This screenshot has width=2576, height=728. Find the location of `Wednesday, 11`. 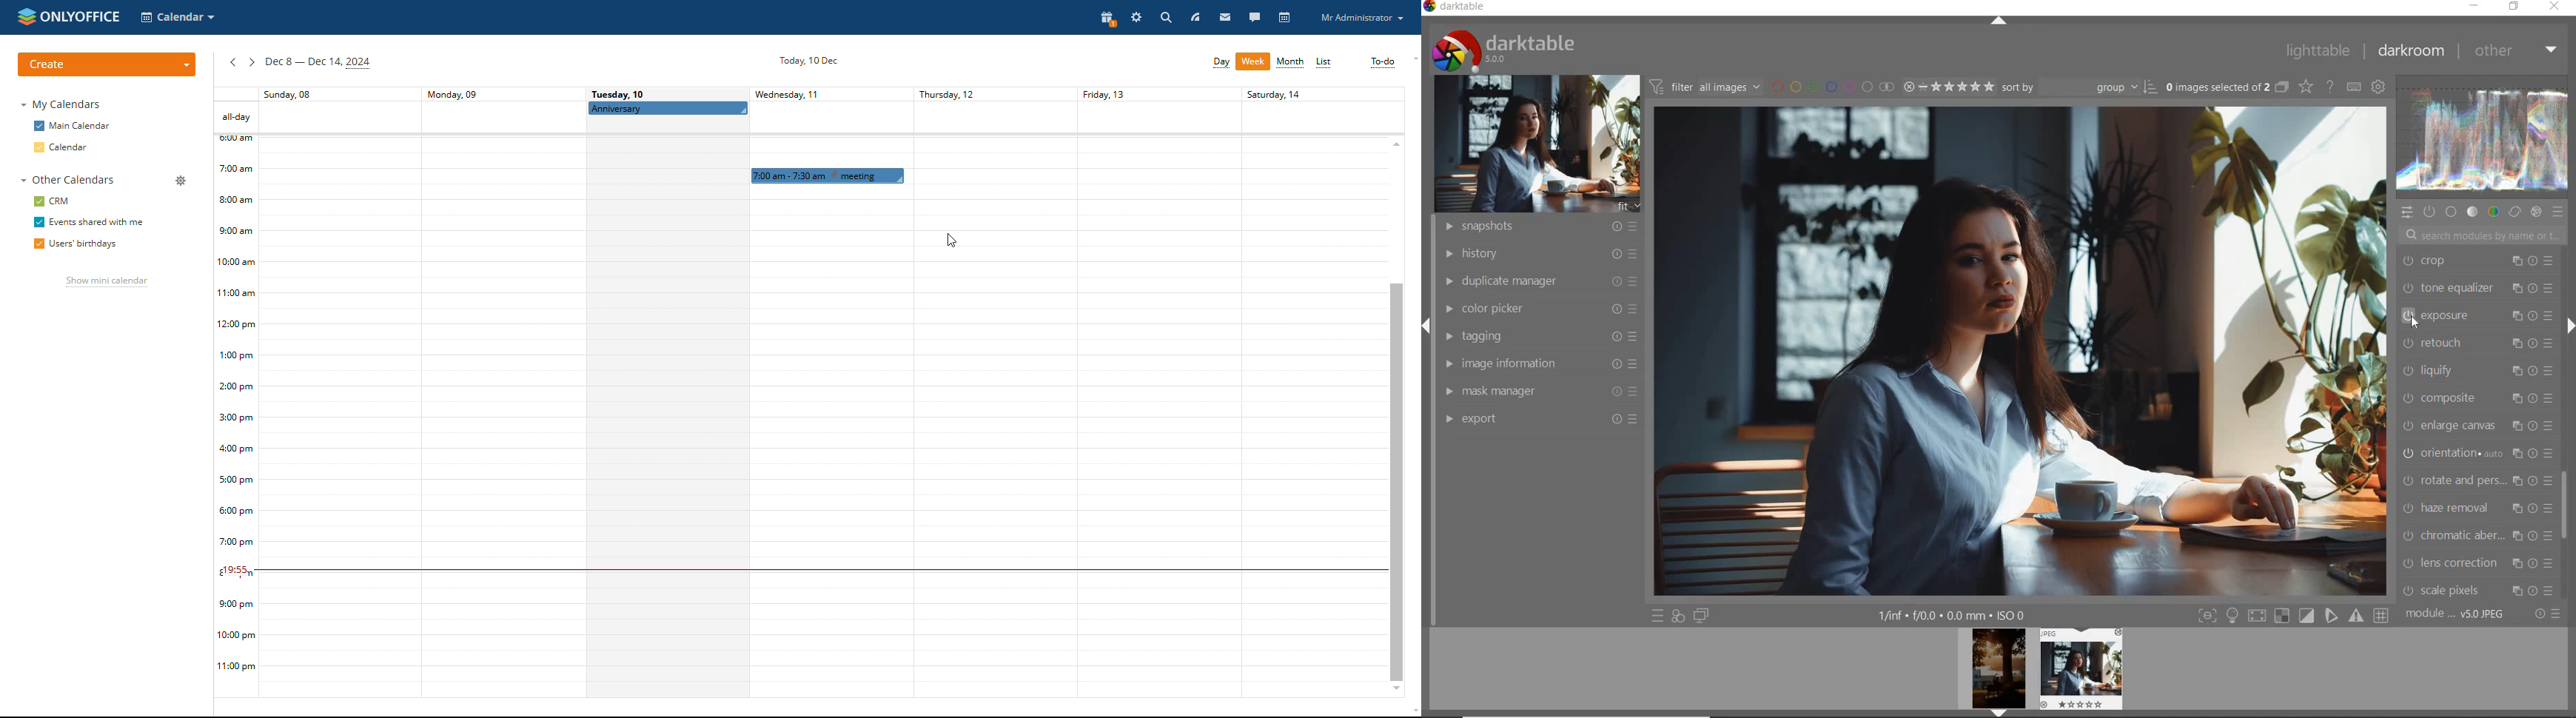

Wednesday, 11 is located at coordinates (798, 94).